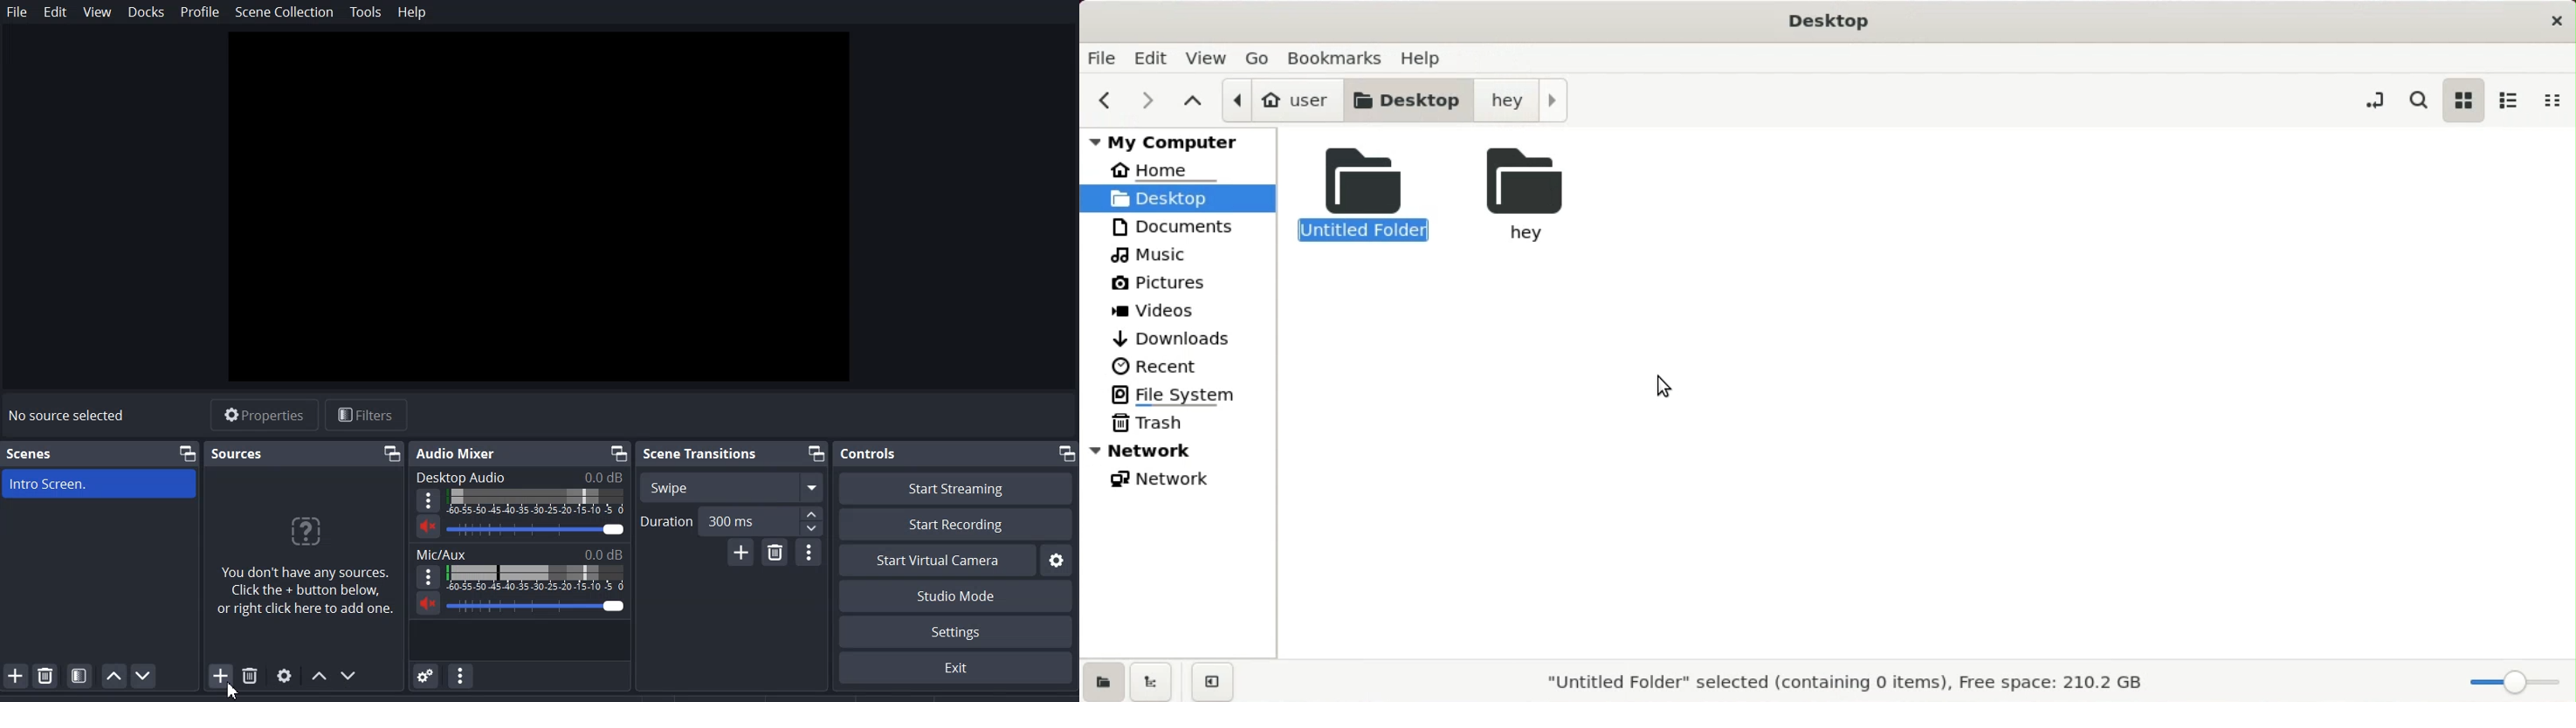  Describe the element at coordinates (956, 632) in the screenshot. I see `Settings` at that location.